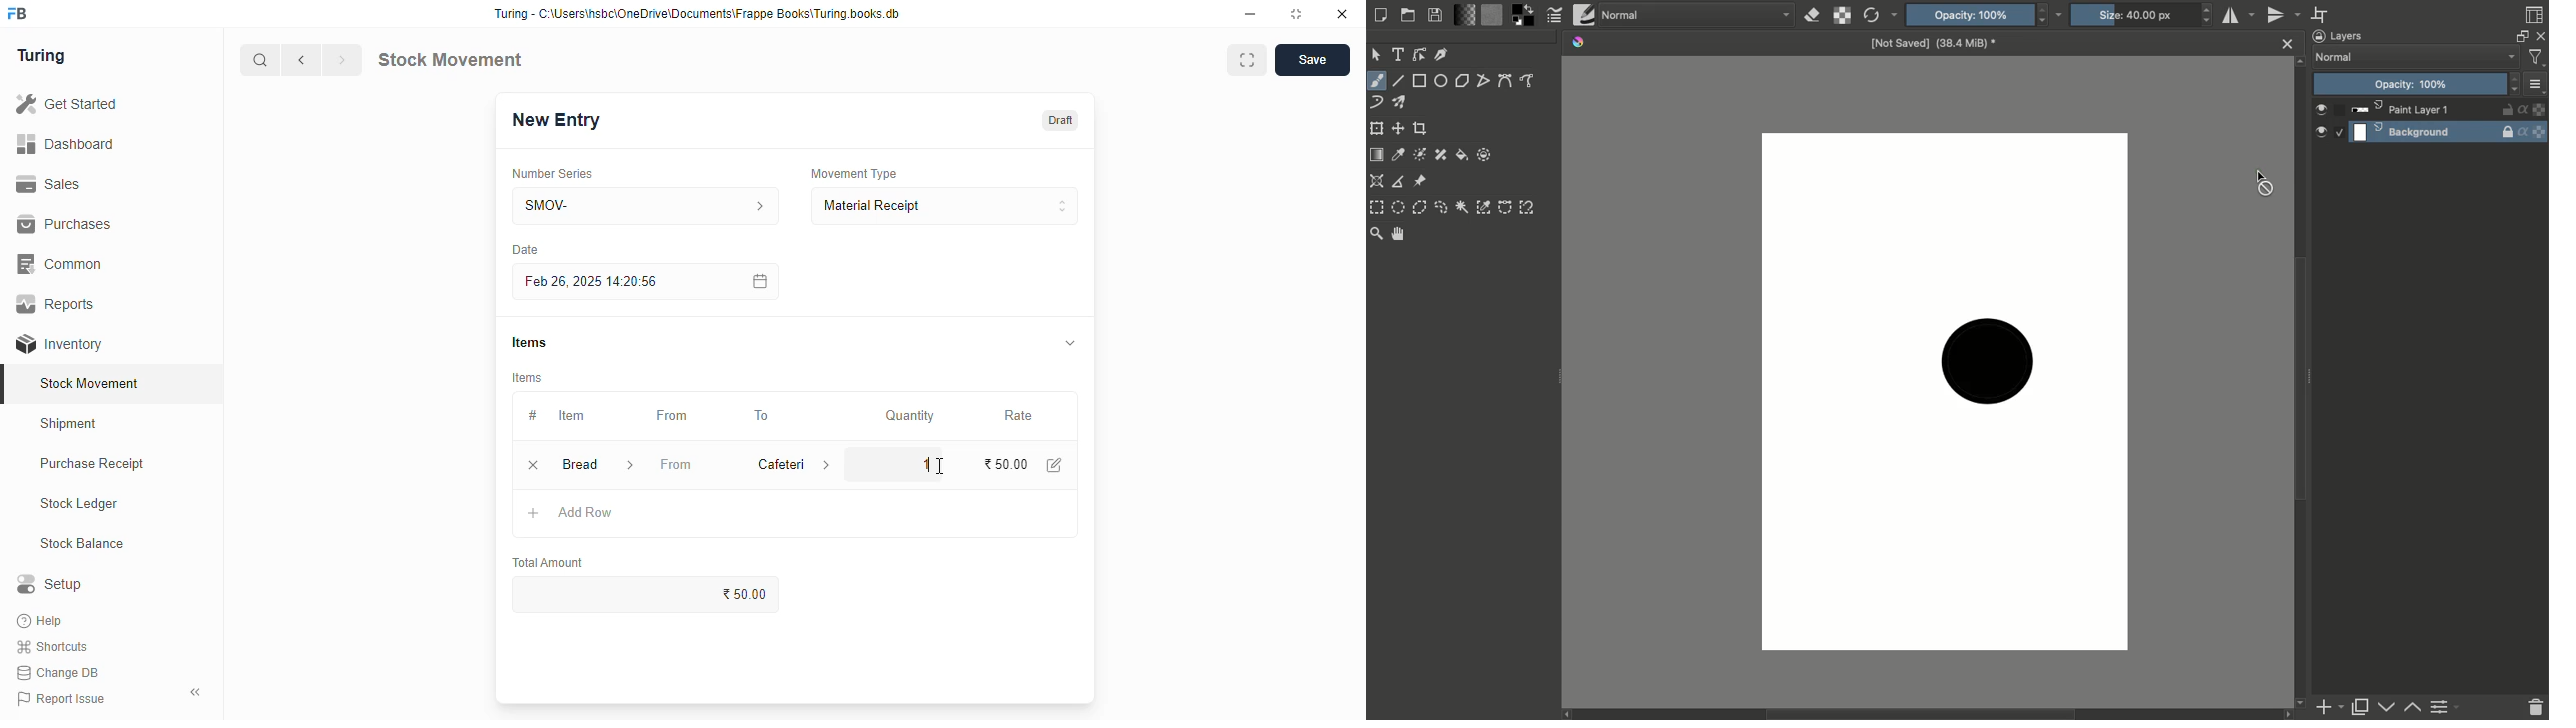  What do you see at coordinates (2338, 35) in the screenshot?
I see `Layers` at bounding box center [2338, 35].